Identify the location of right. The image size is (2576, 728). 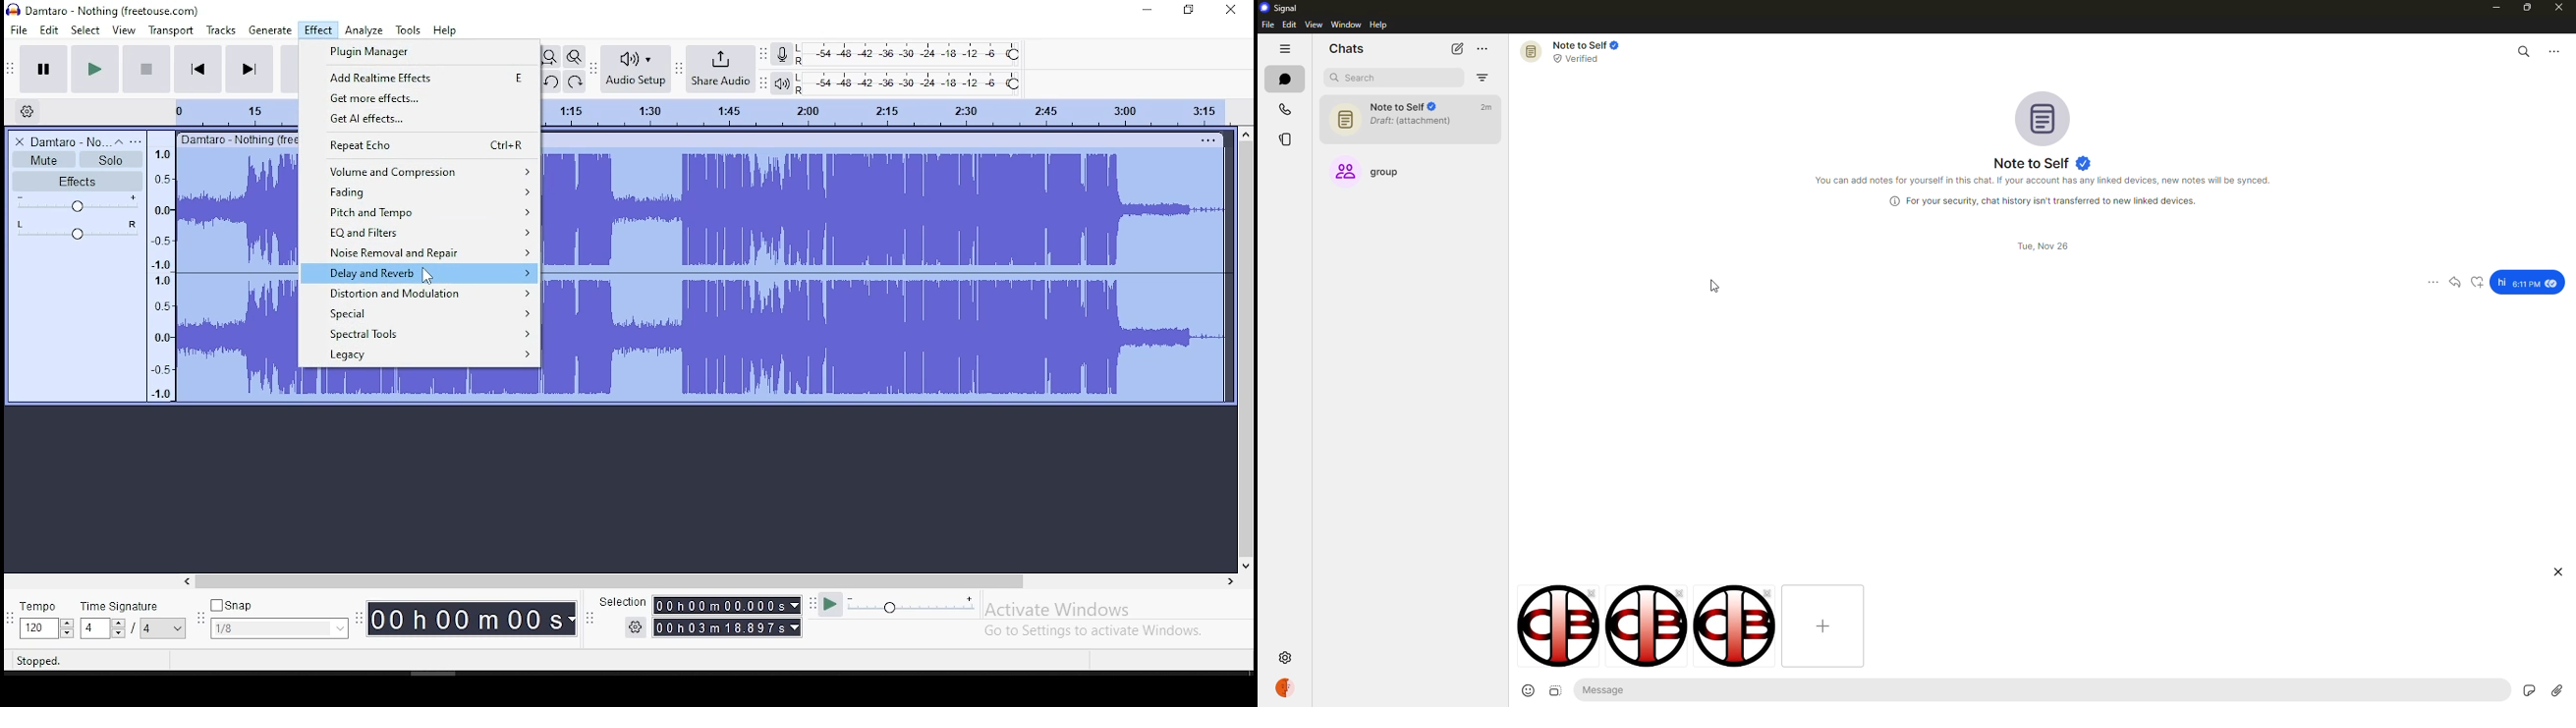
(1230, 580).